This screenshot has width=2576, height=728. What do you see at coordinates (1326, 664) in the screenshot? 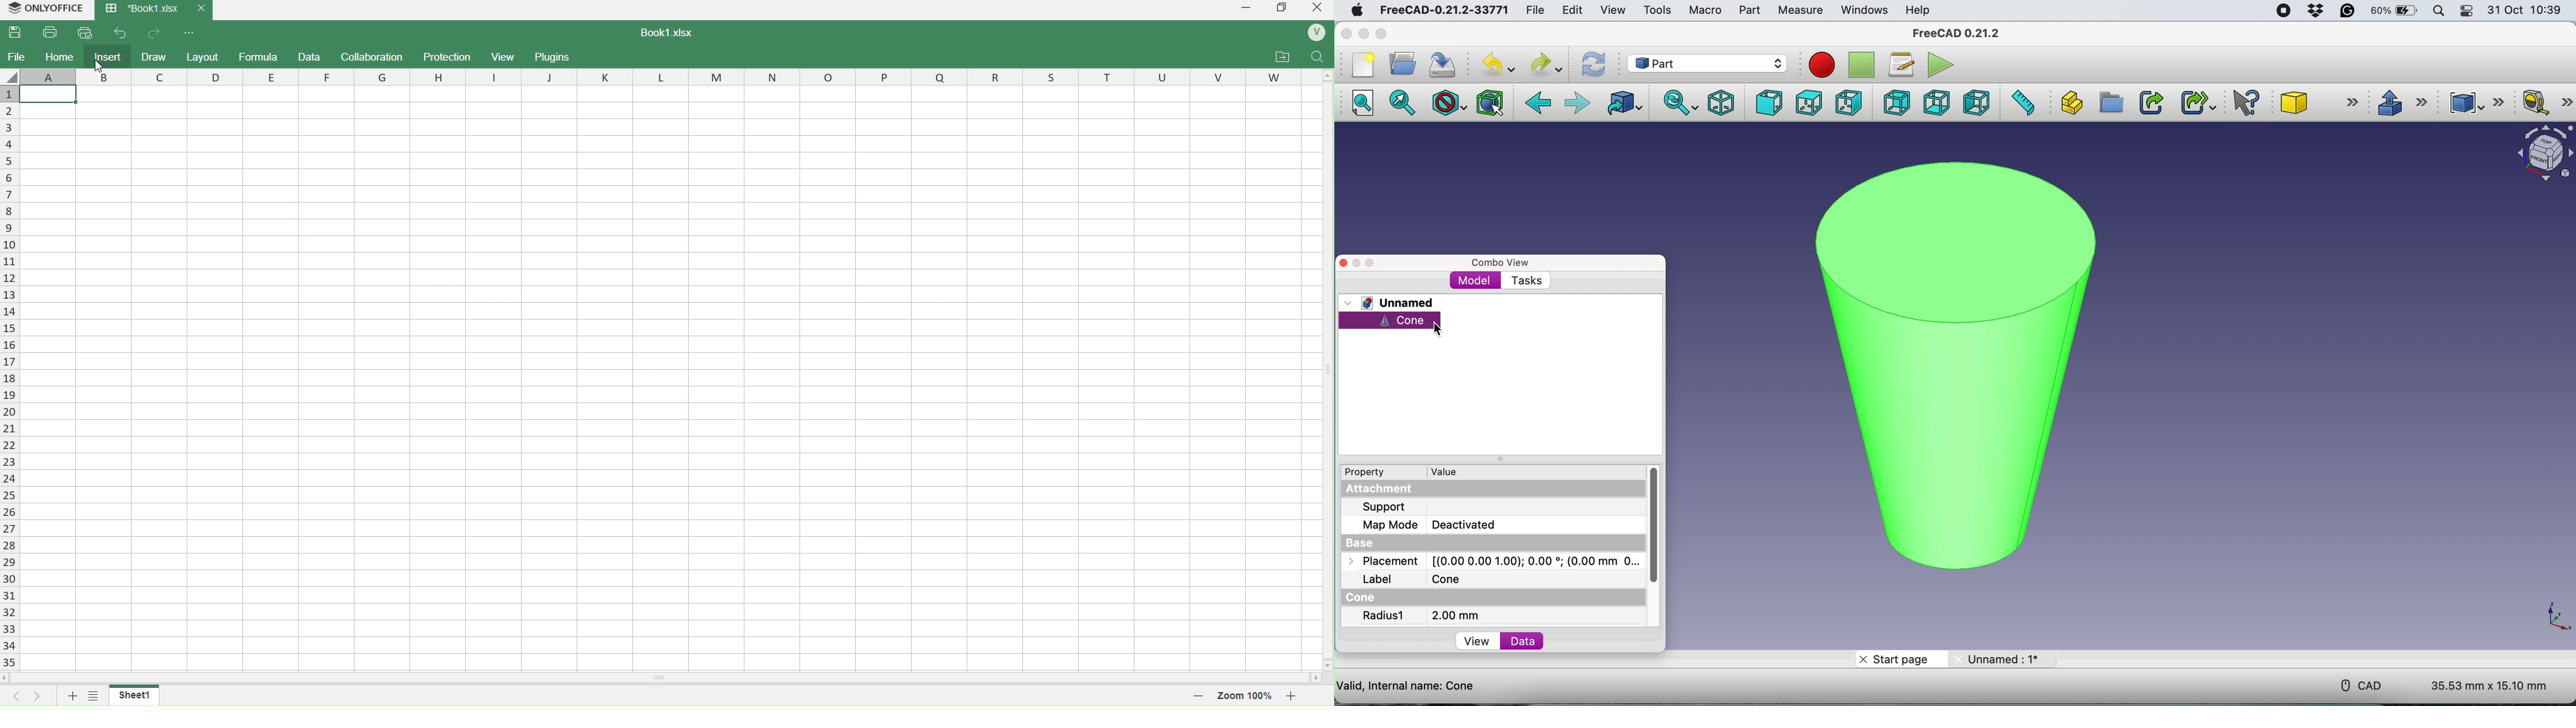
I see `move down` at bounding box center [1326, 664].